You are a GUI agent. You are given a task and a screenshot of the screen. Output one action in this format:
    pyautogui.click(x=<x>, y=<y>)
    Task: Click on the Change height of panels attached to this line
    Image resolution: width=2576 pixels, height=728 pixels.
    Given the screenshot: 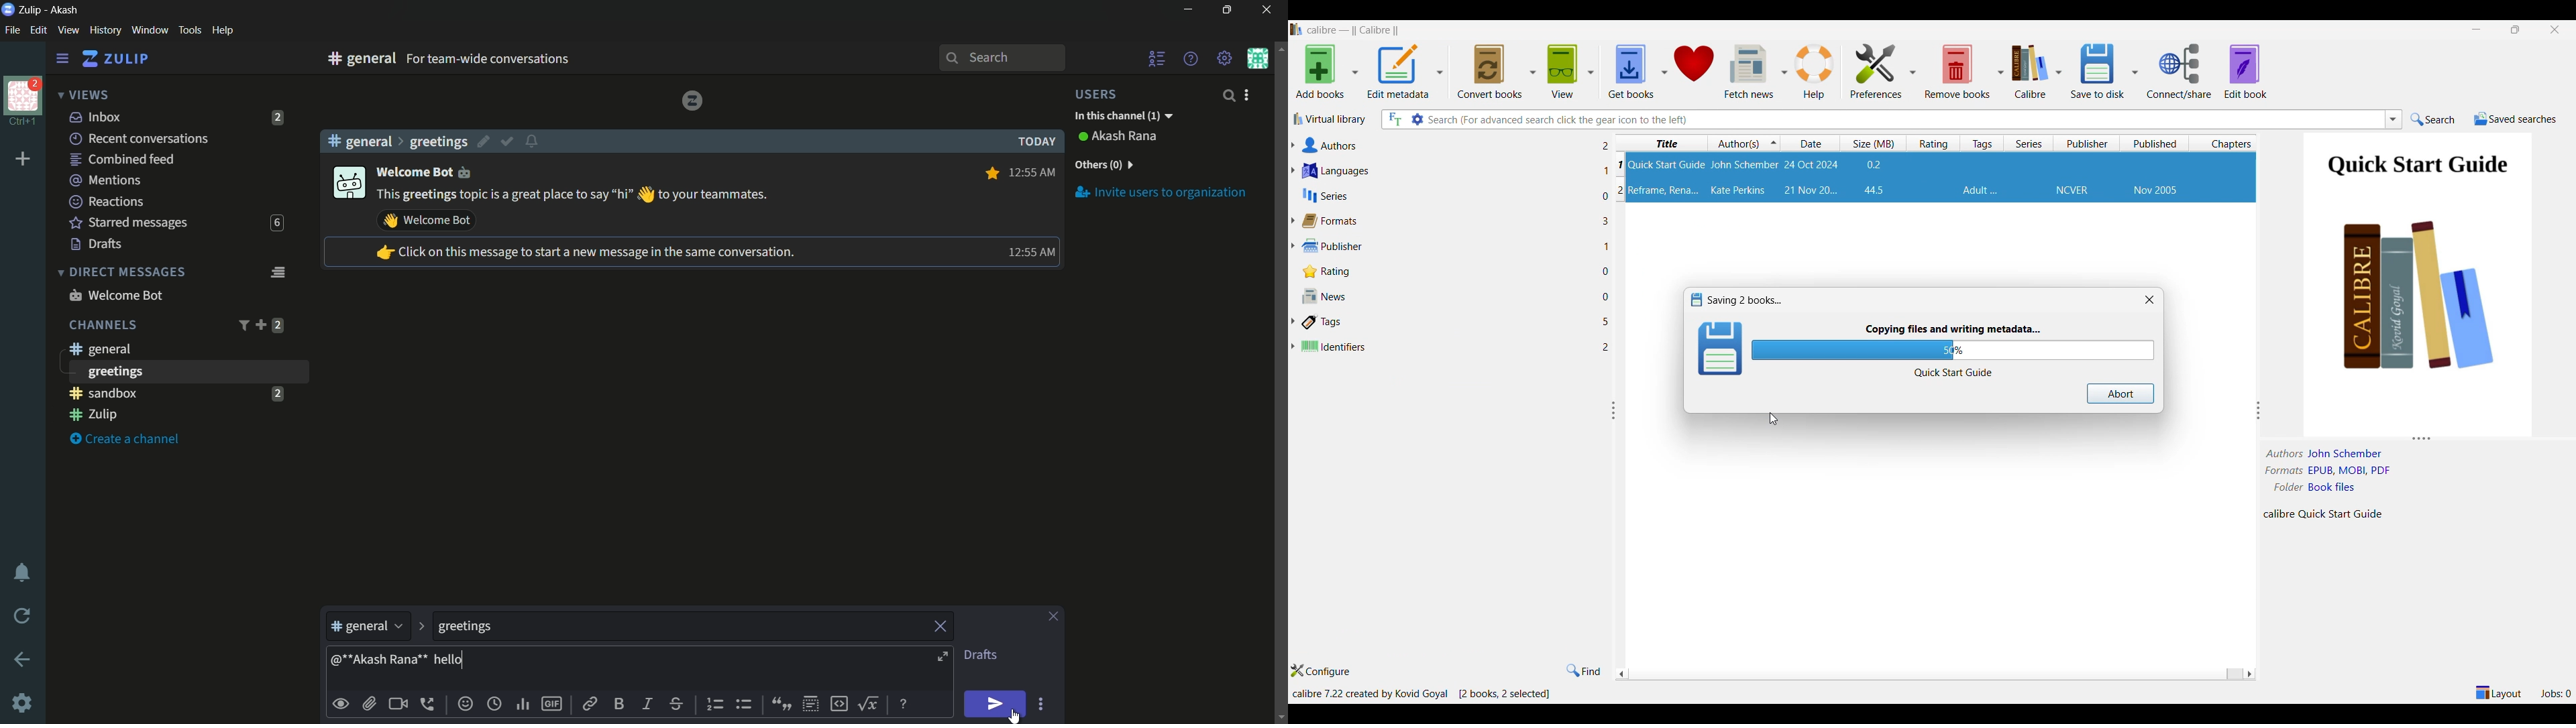 What is the action you would take?
    pyautogui.click(x=2414, y=436)
    